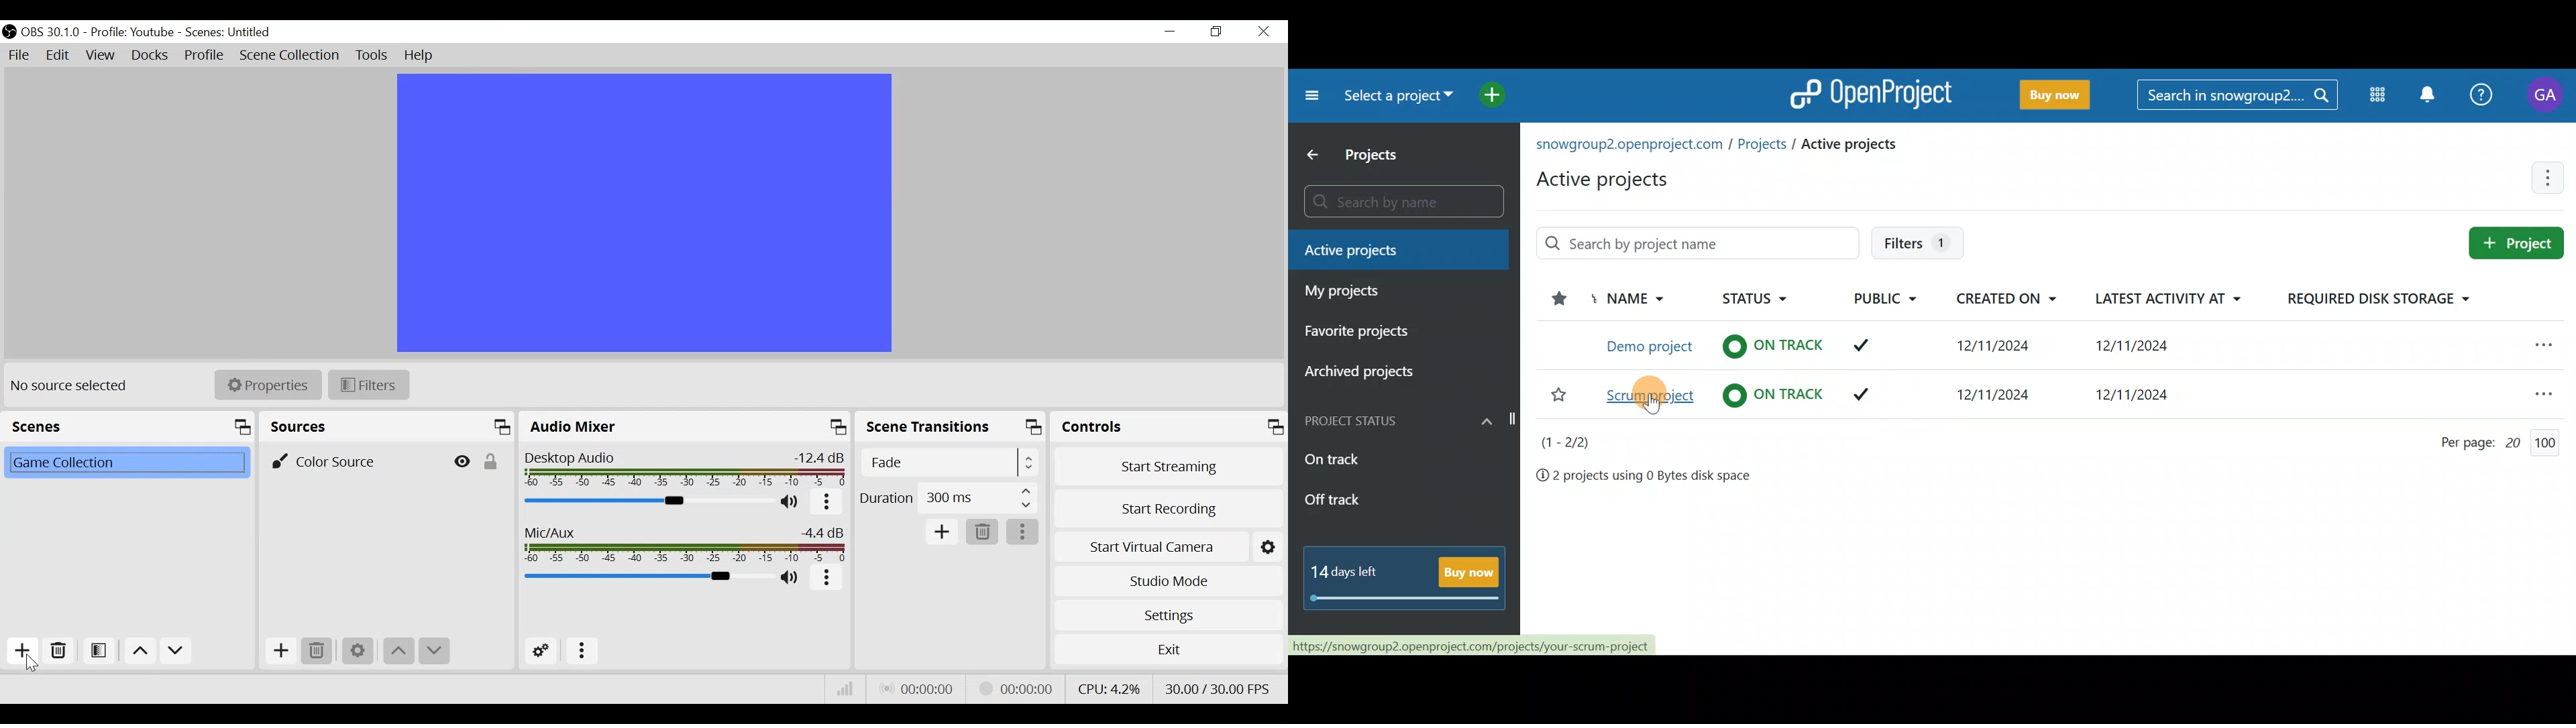  What do you see at coordinates (420, 56) in the screenshot?
I see `Help` at bounding box center [420, 56].